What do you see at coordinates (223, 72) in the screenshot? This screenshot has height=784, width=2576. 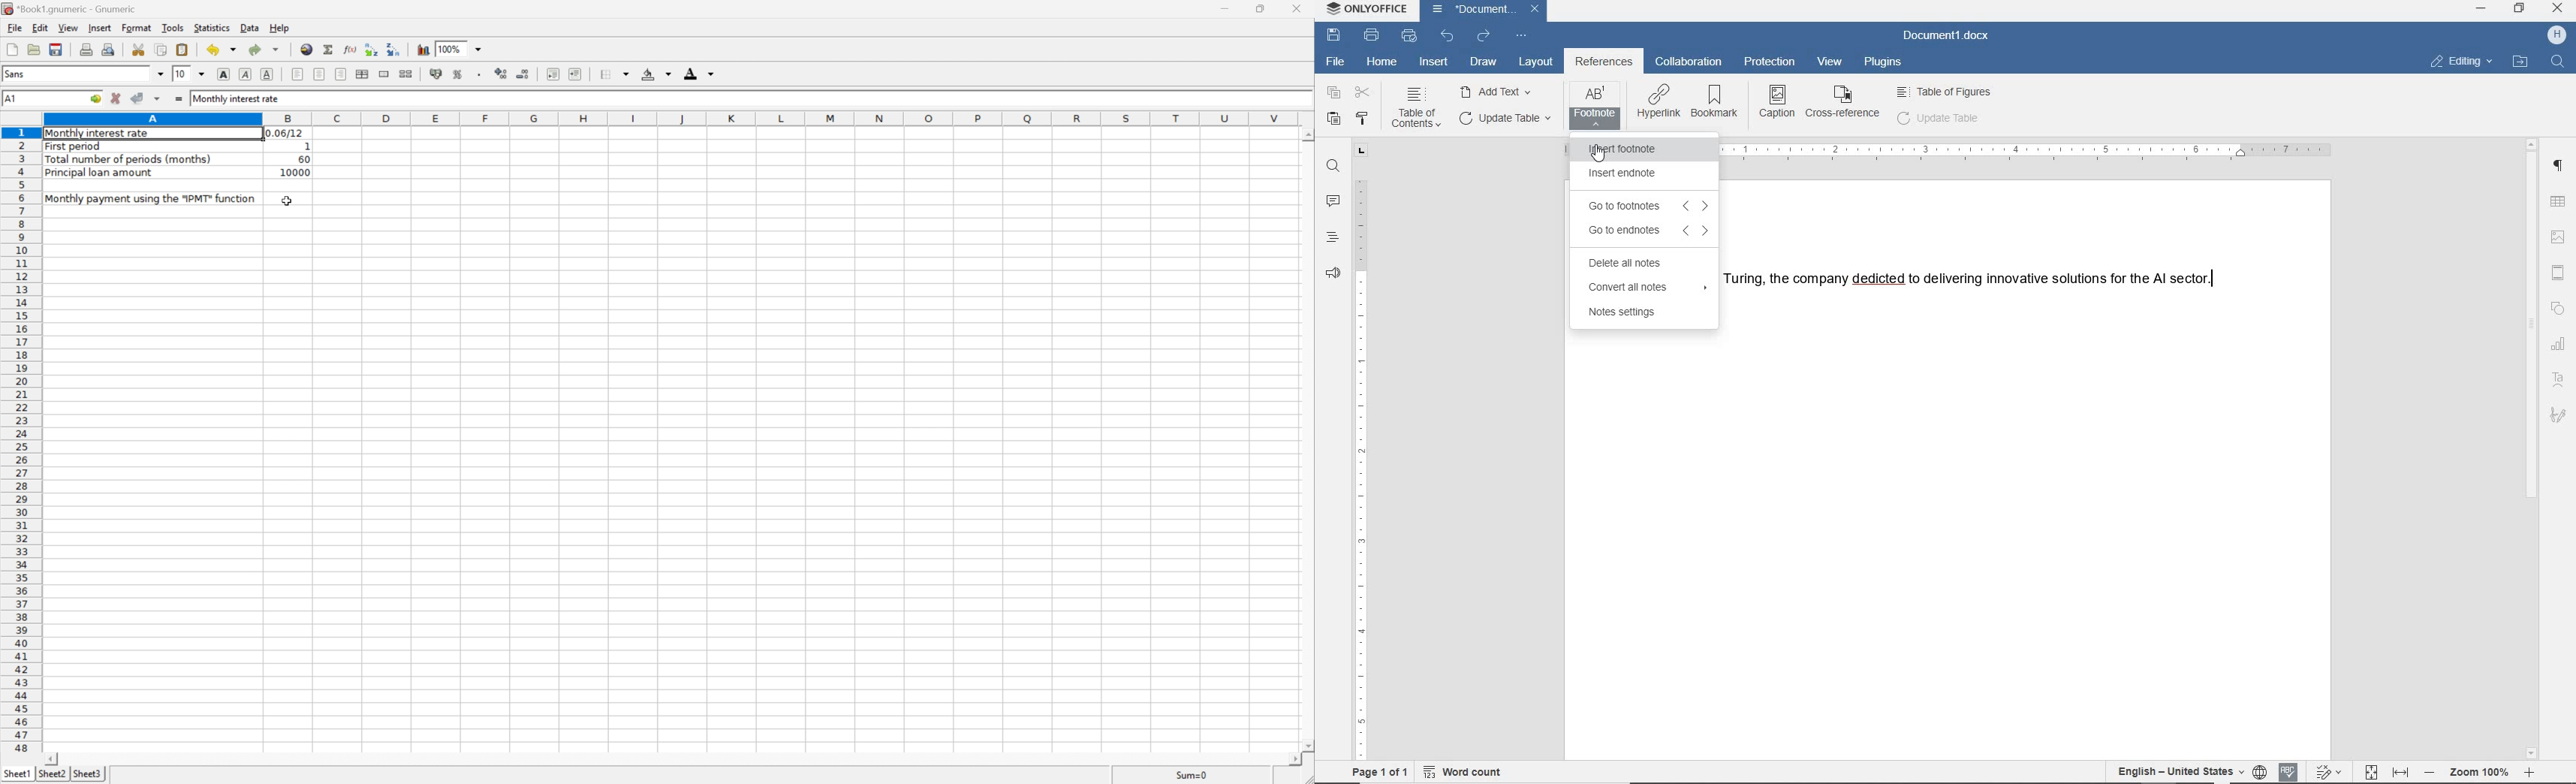 I see `Bold` at bounding box center [223, 72].